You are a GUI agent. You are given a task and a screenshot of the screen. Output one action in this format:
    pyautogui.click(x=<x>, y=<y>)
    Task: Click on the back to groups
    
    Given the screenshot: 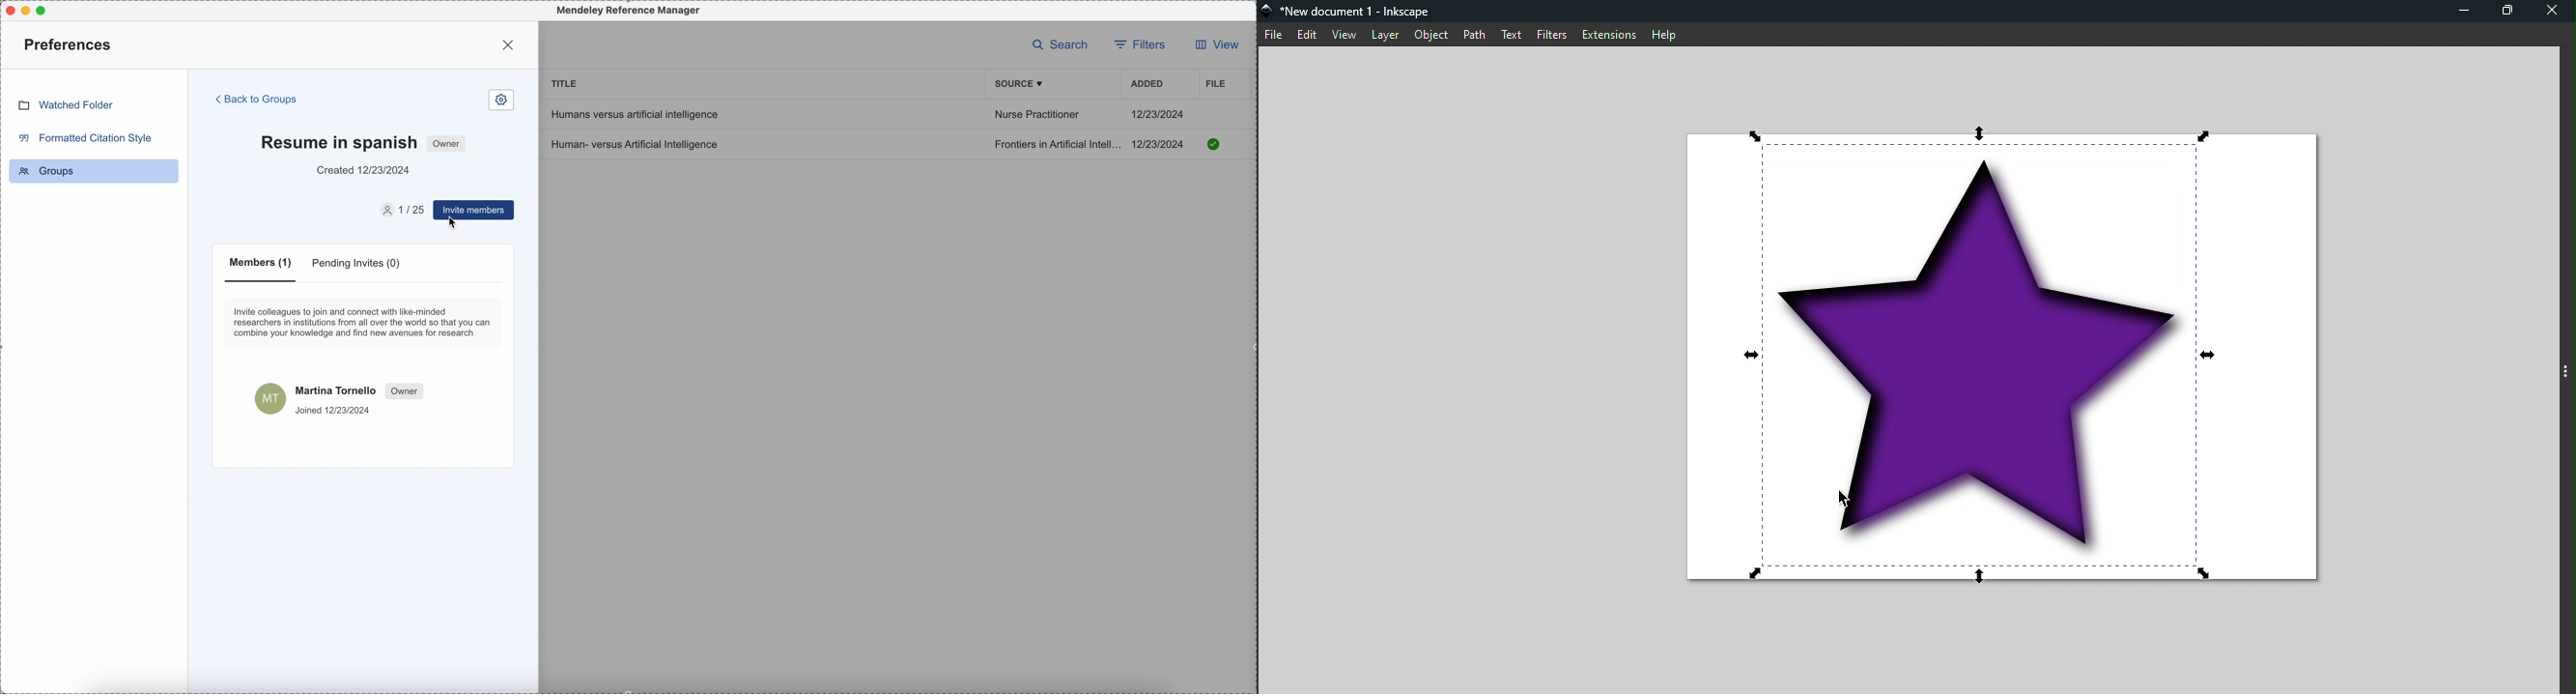 What is the action you would take?
    pyautogui.click(x=257, y=99)
    